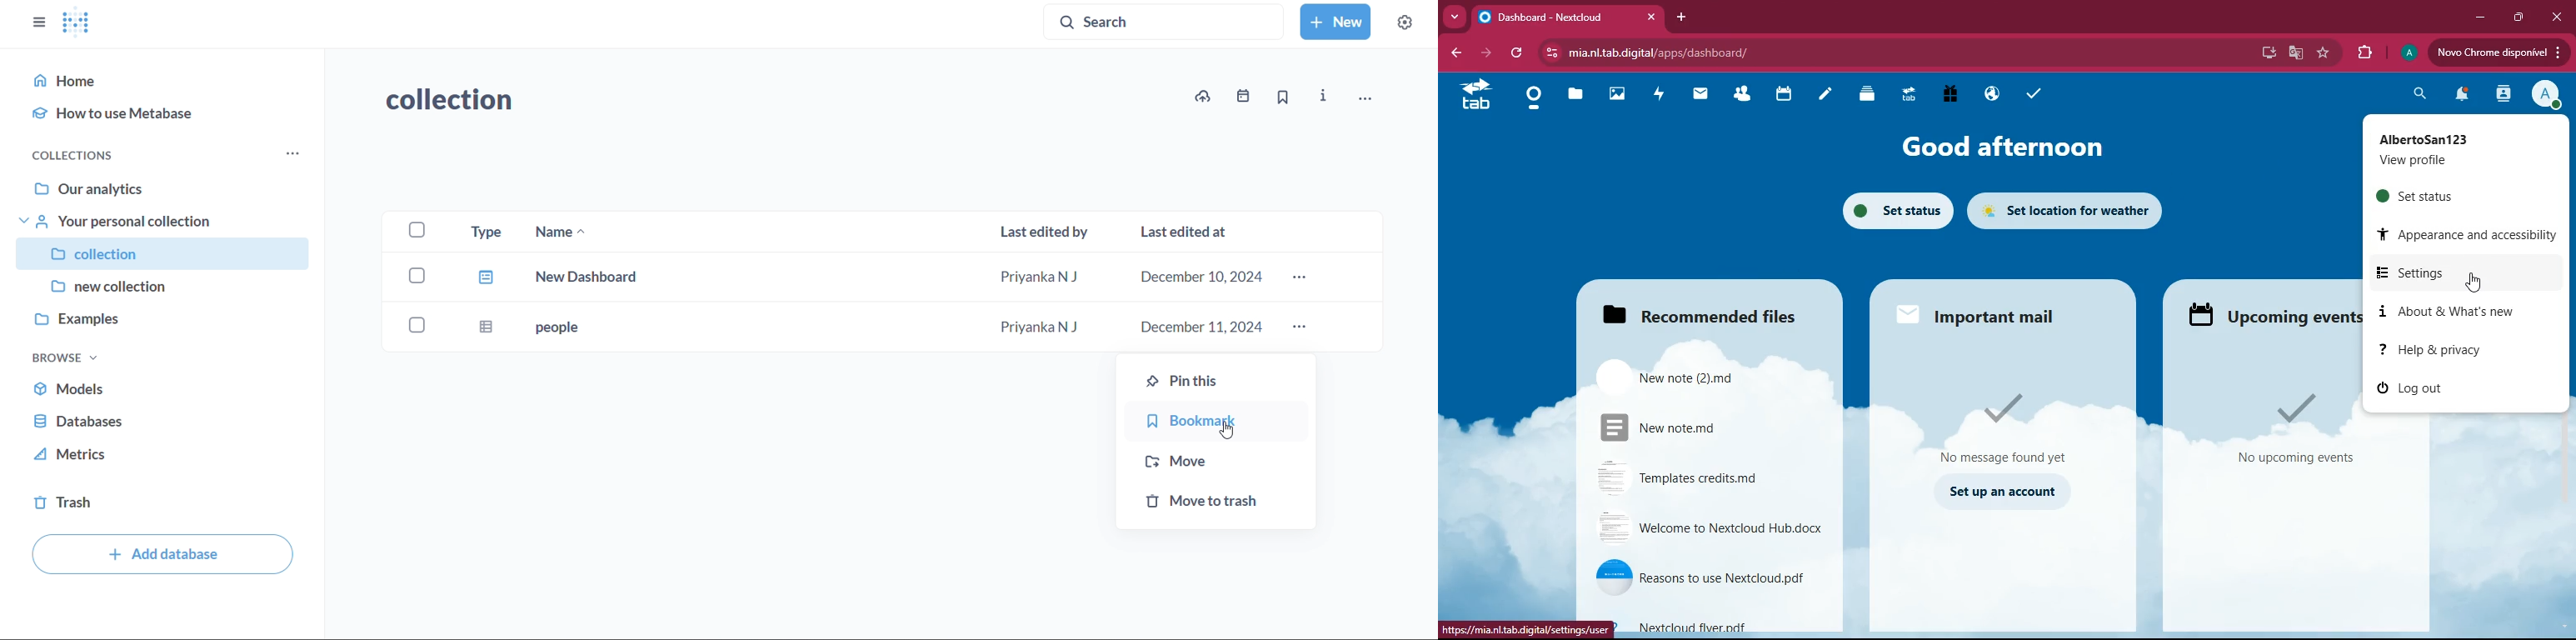 The image size is (2576, 644). Describe the element at coordinates (2010, 492) in the screenshot. I see `set up` at that location.